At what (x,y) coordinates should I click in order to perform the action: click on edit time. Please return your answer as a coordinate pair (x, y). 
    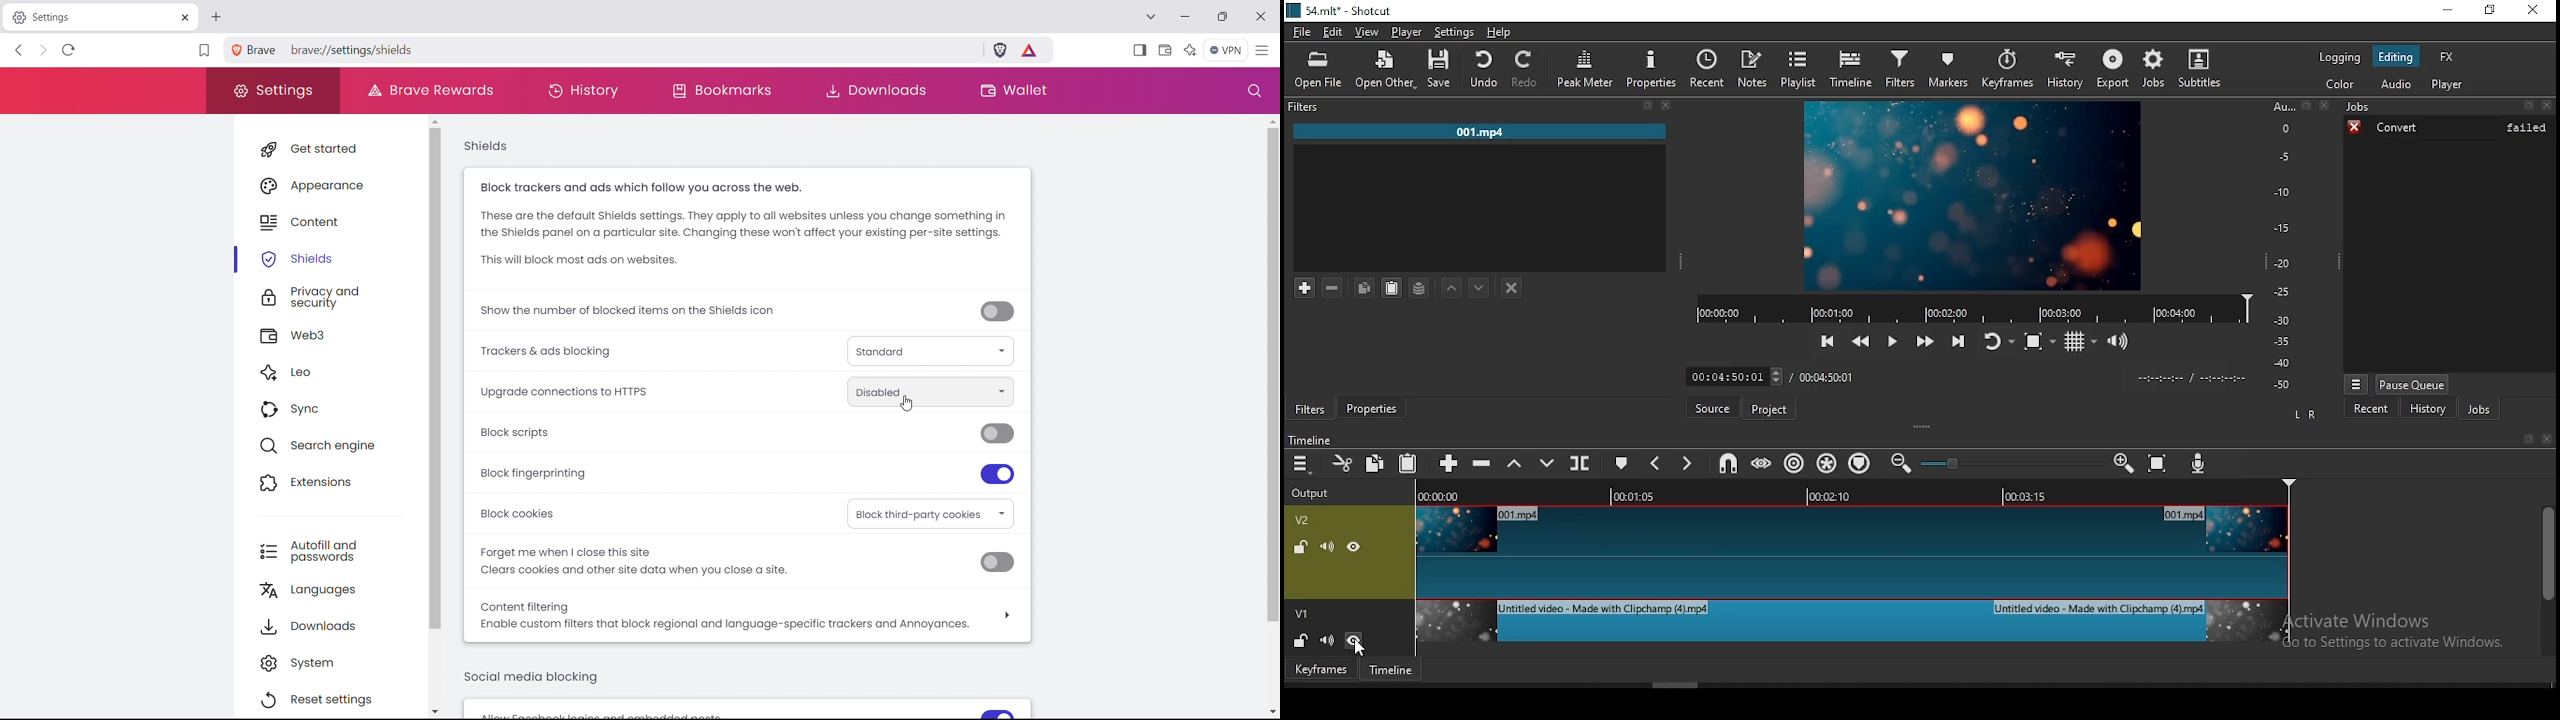
    Looking at the image, I should click on (1731, 377).